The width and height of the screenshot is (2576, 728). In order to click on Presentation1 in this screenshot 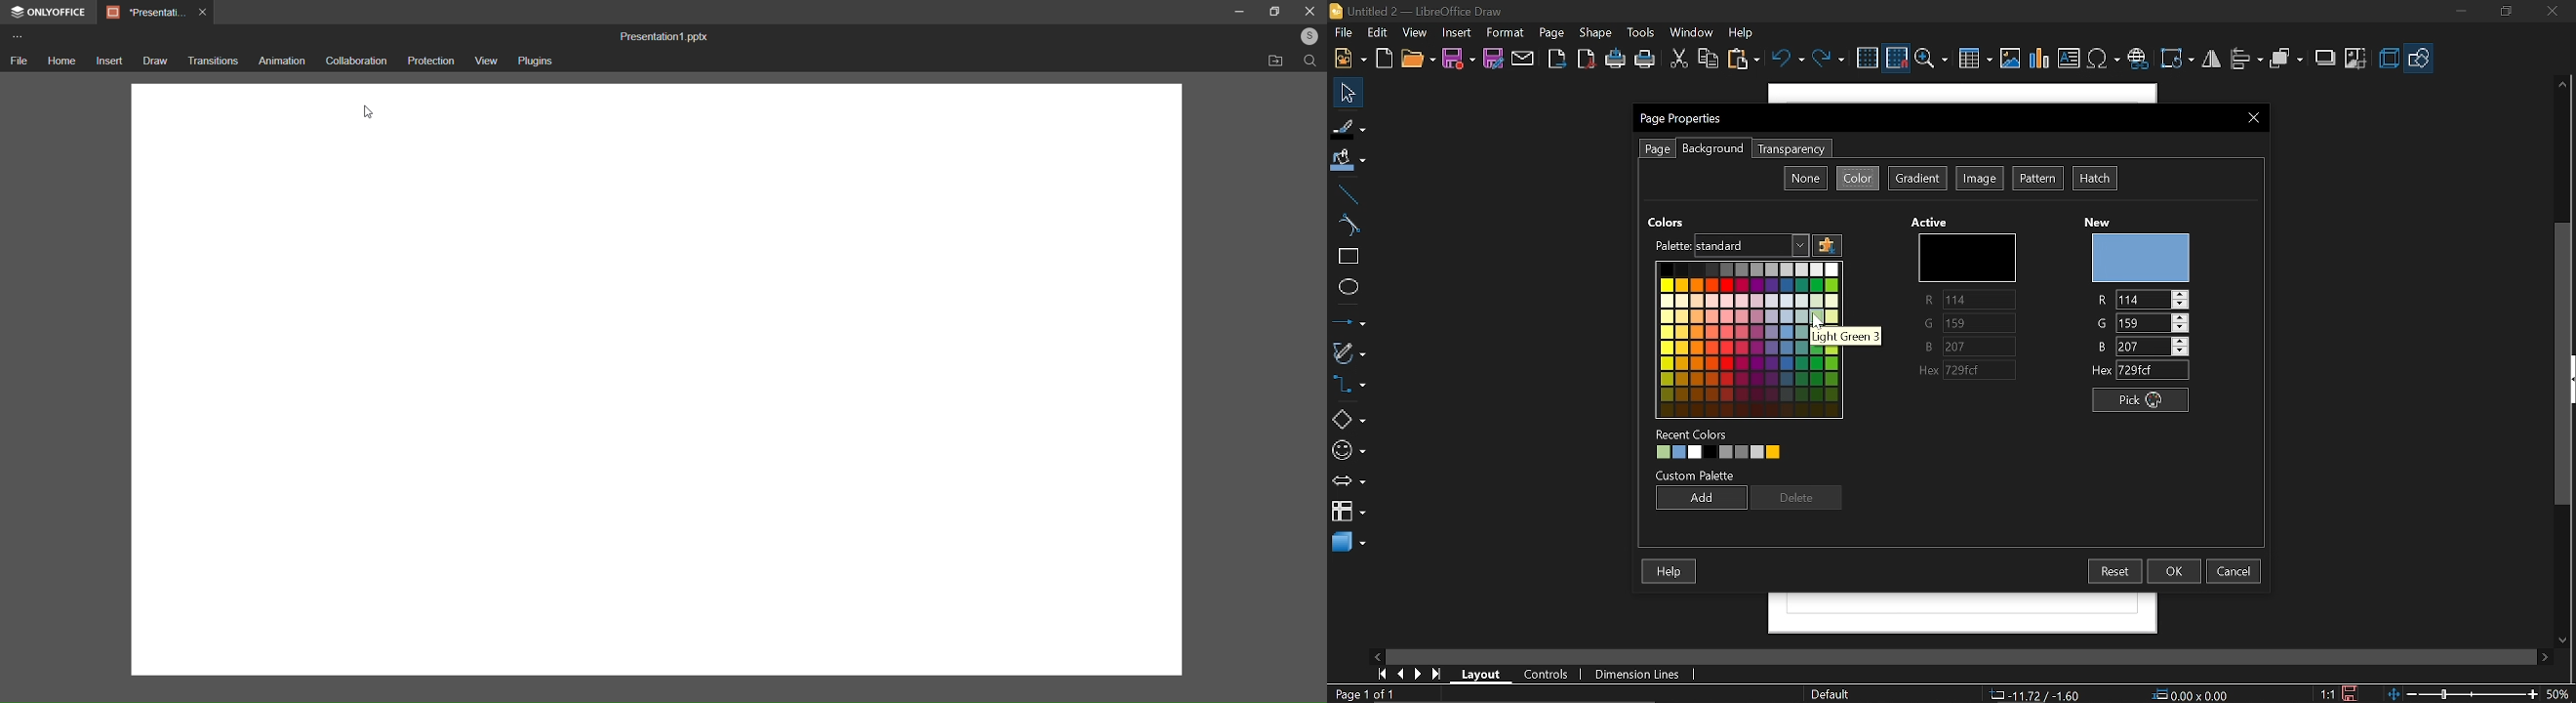, I will do `click(142, 12)`.